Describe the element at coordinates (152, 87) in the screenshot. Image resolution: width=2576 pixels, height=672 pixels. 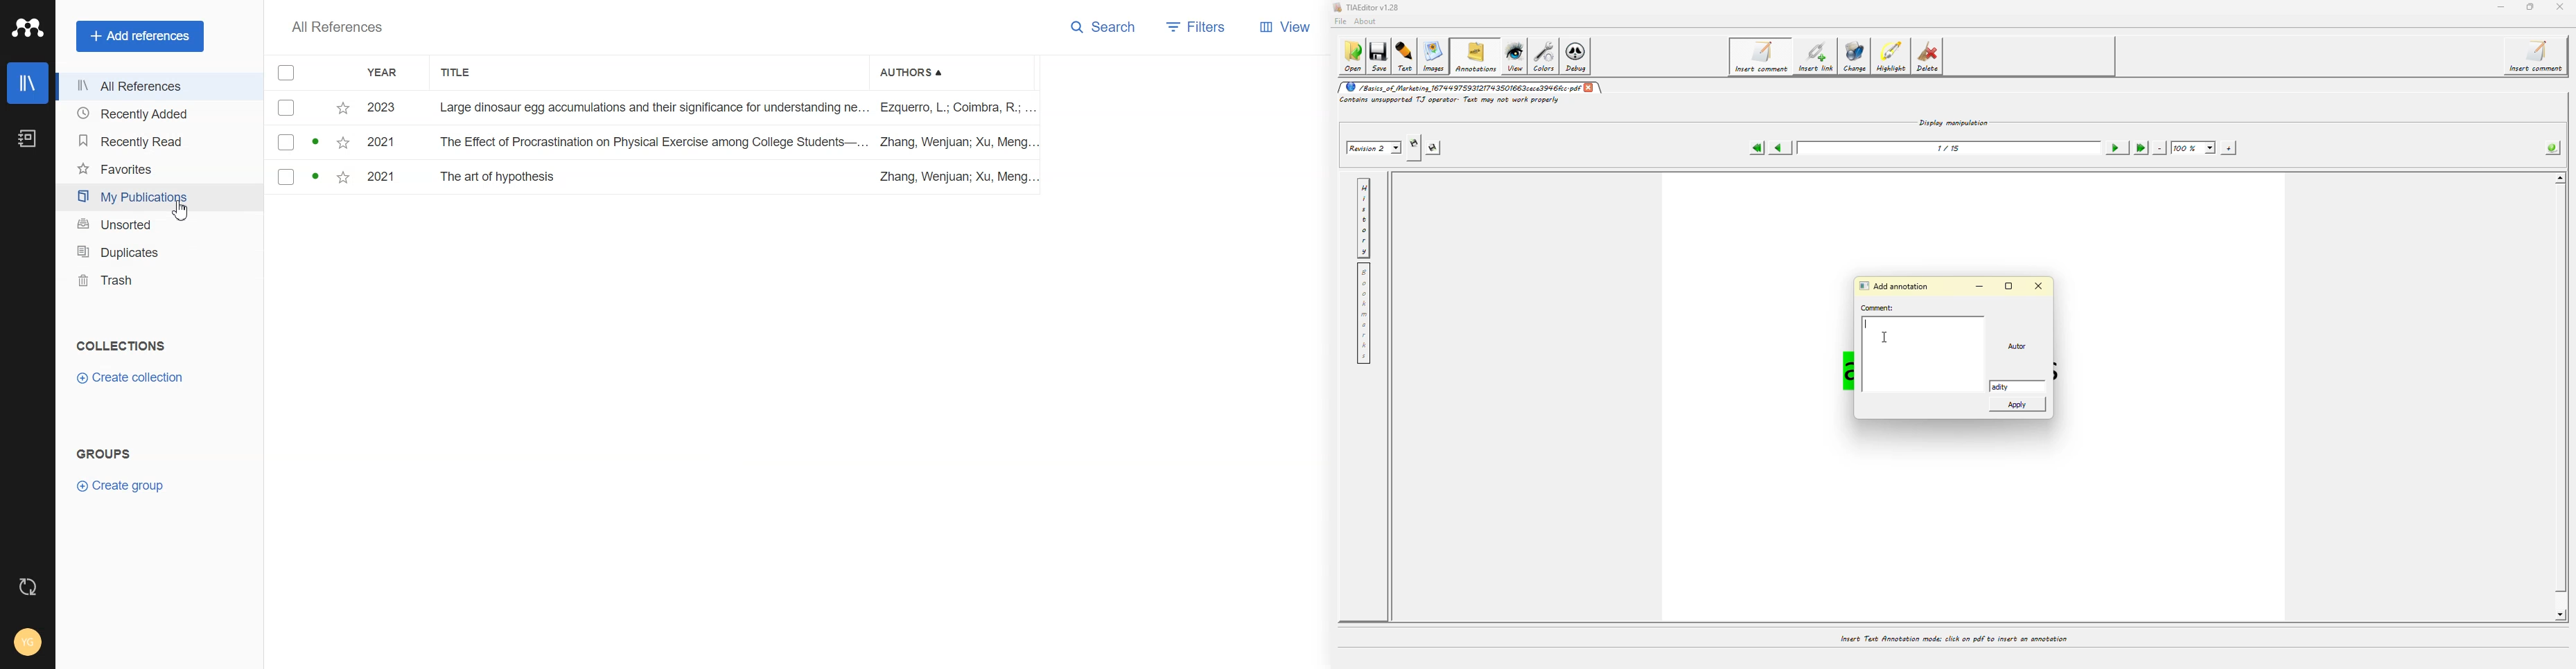
I see `All References` at that location.